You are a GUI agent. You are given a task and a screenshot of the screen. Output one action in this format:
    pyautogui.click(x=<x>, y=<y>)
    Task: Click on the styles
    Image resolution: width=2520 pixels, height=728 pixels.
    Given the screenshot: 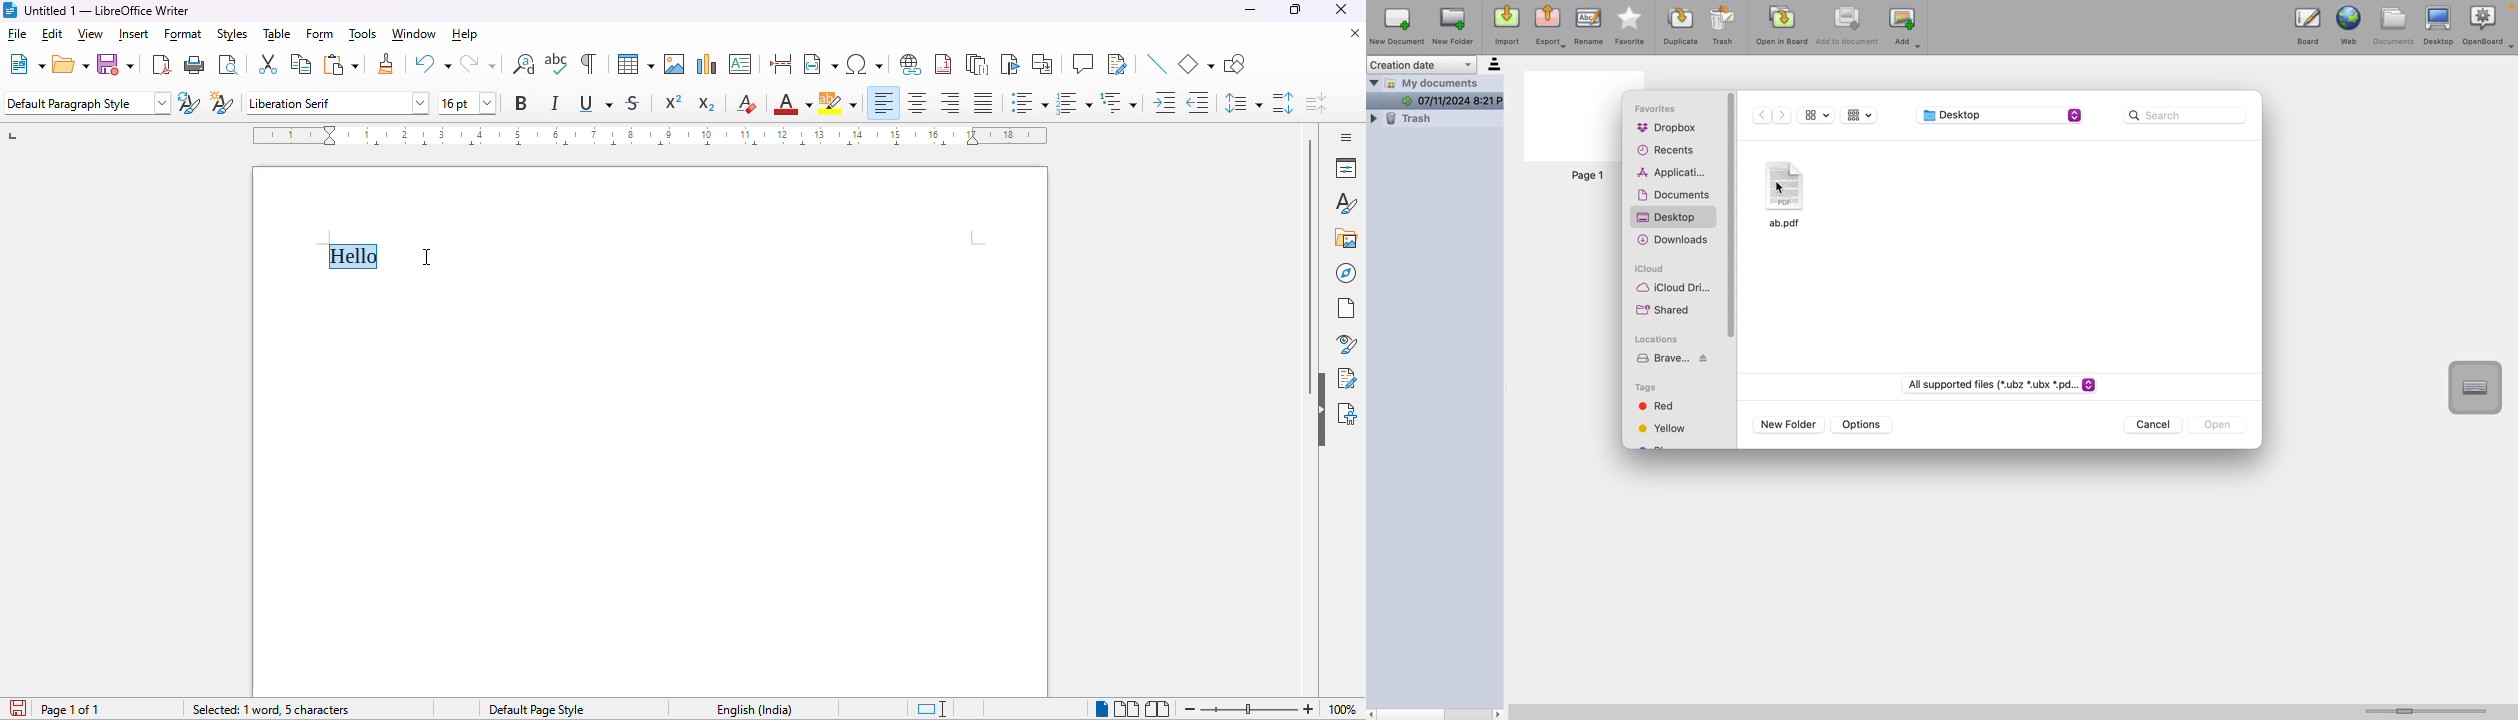 What is the action you would take?
    pyautogui.click(x=232, y=34)
    